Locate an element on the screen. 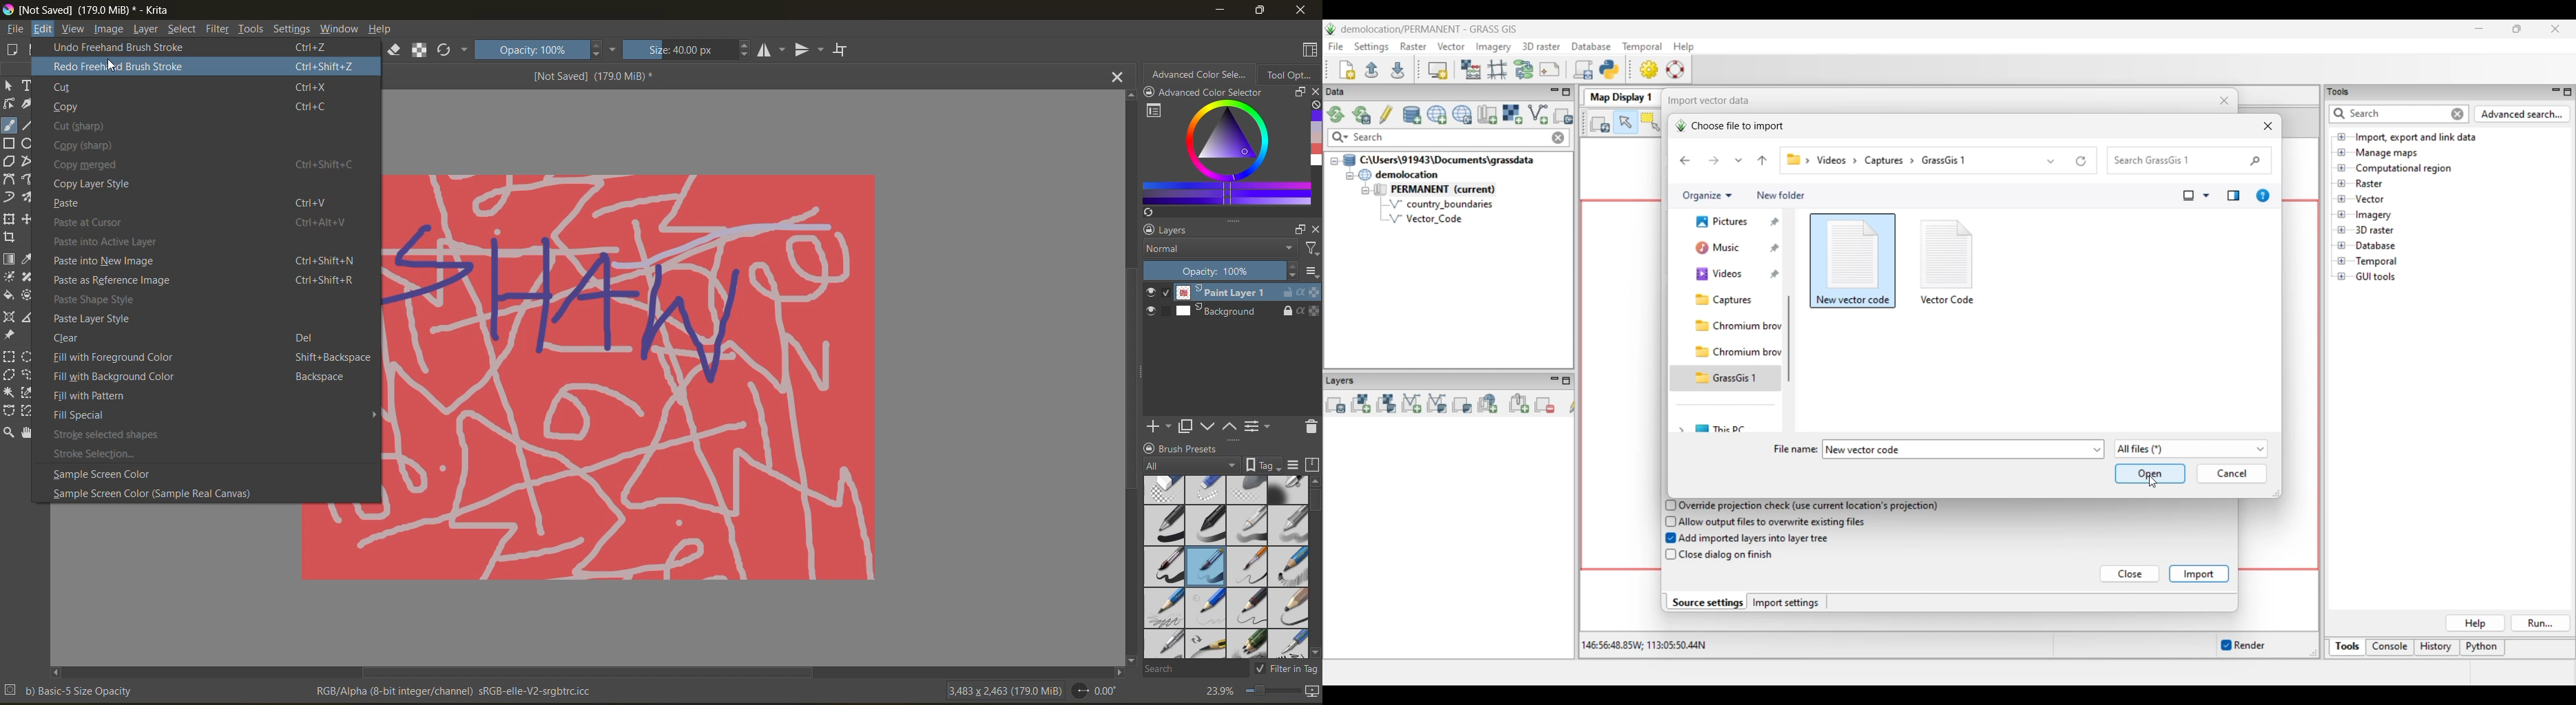  Size: 40.00 px is located at coordinates (687, 50).